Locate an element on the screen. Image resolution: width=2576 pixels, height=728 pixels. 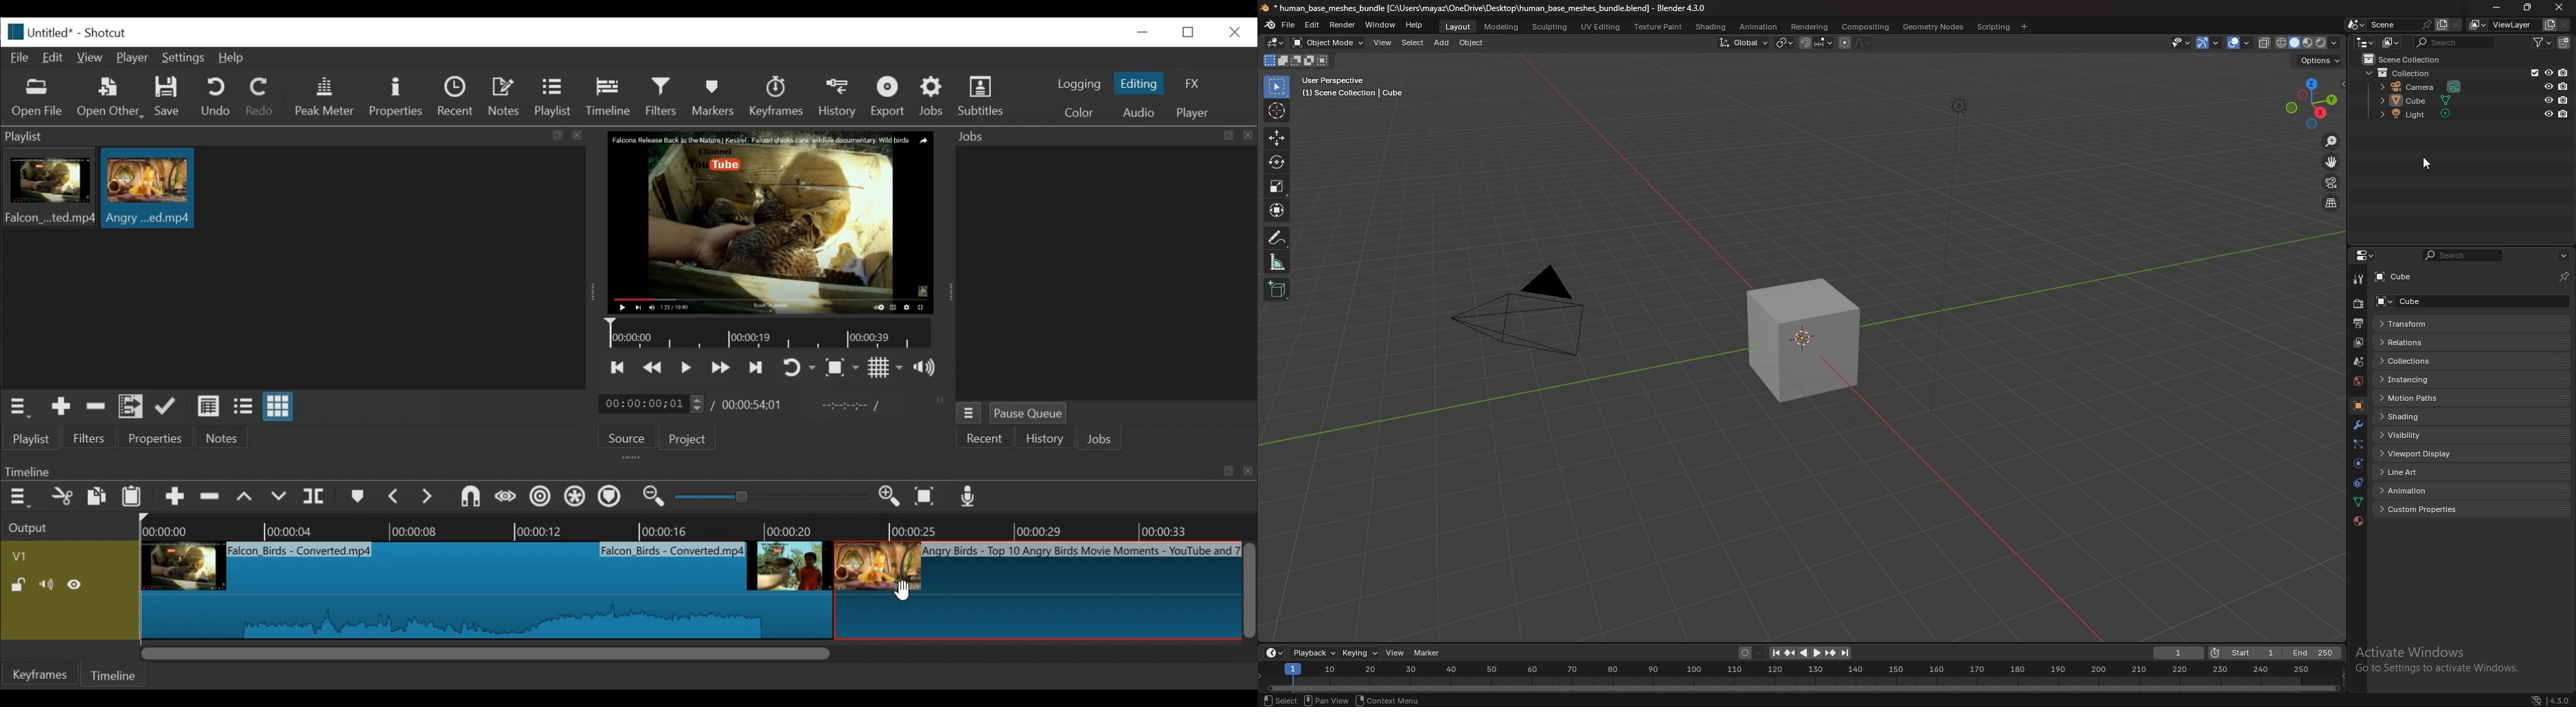
split at playhead is located at coordinates (316, 498).